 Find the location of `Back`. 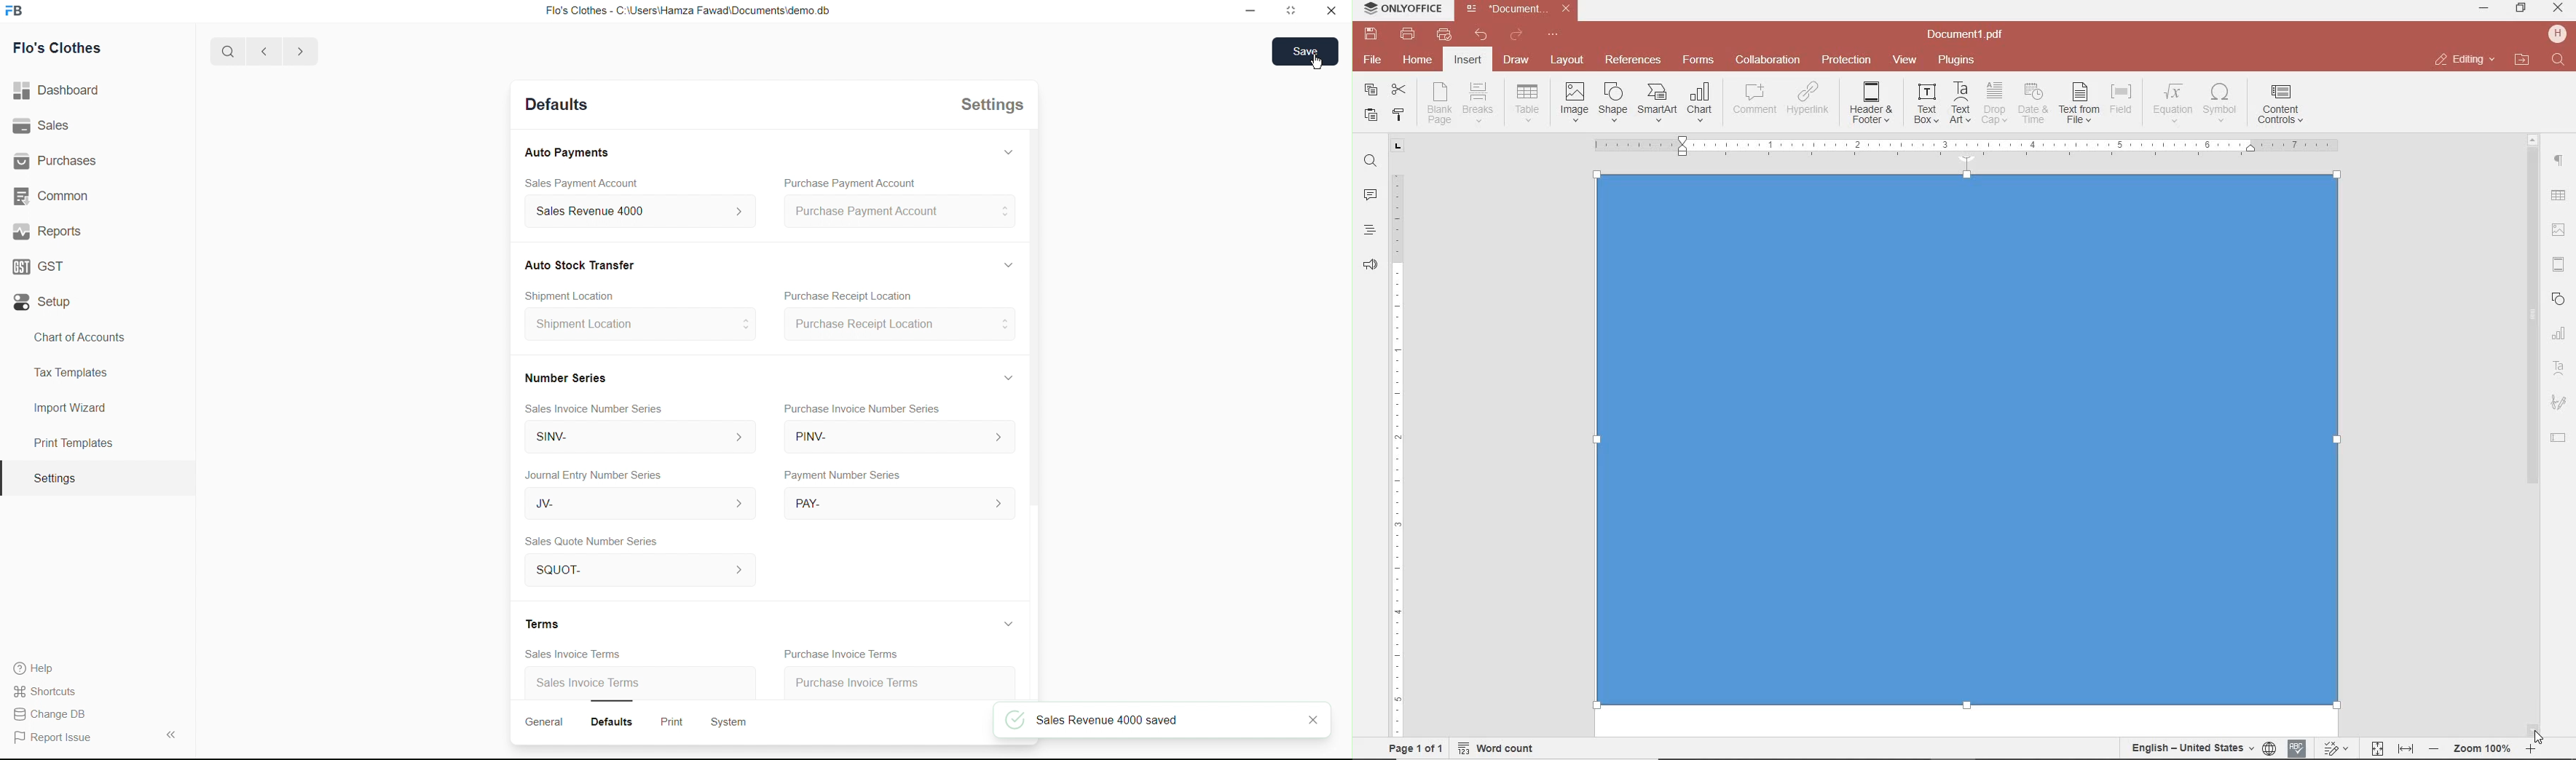

Back is located at coordinates (260, 52).